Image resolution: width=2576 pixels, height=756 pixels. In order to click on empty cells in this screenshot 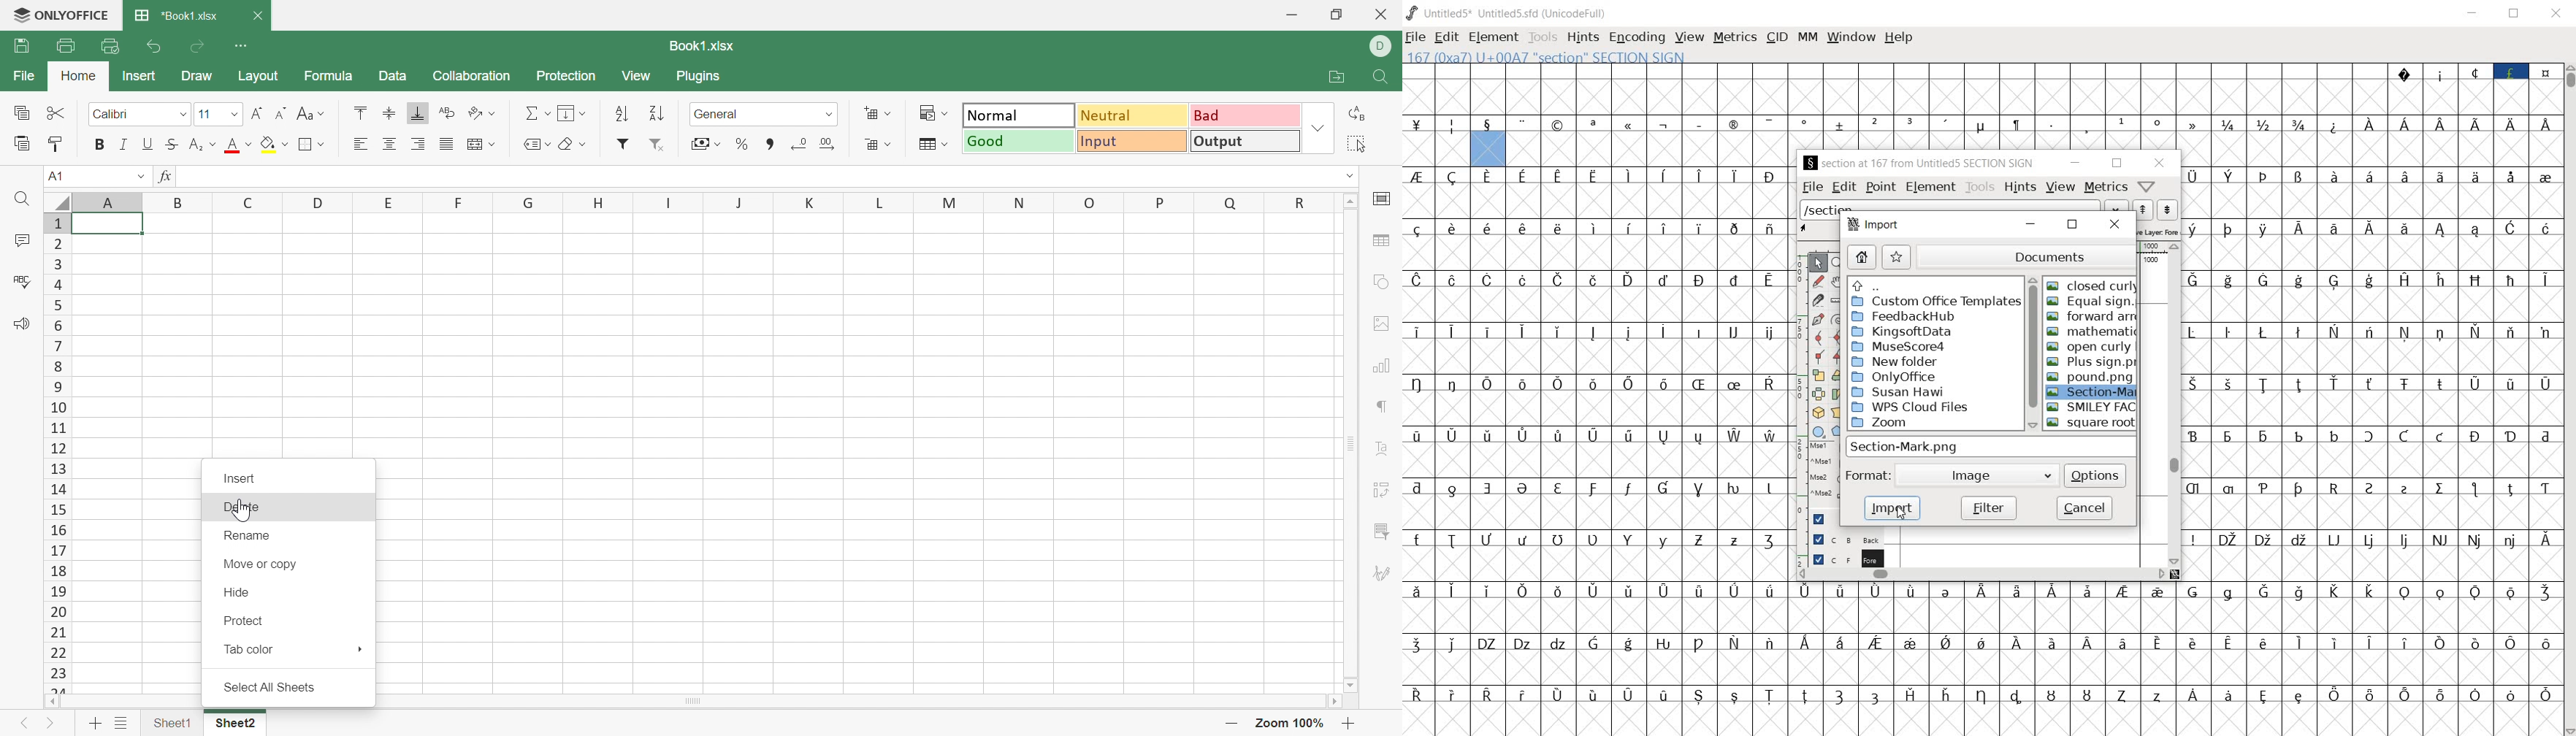, I will do `click(2372, 511)`.